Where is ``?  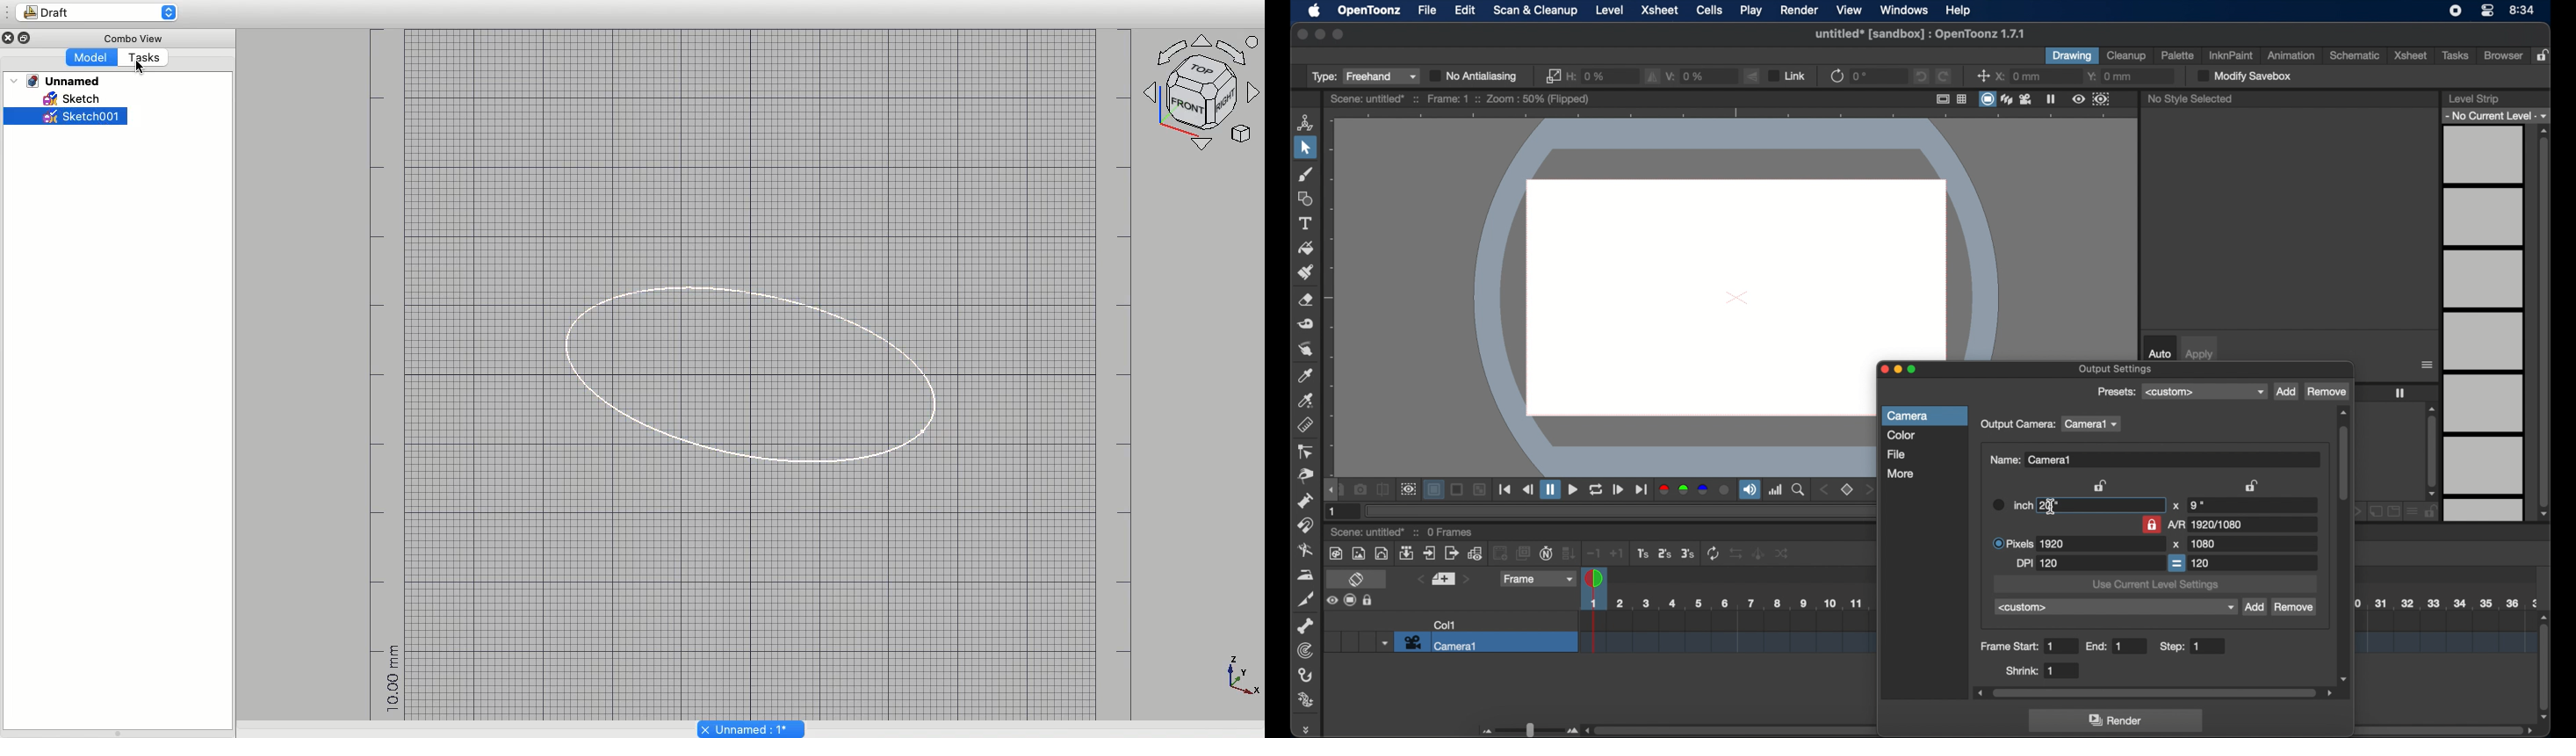  is located at coordinates (1618, 492).